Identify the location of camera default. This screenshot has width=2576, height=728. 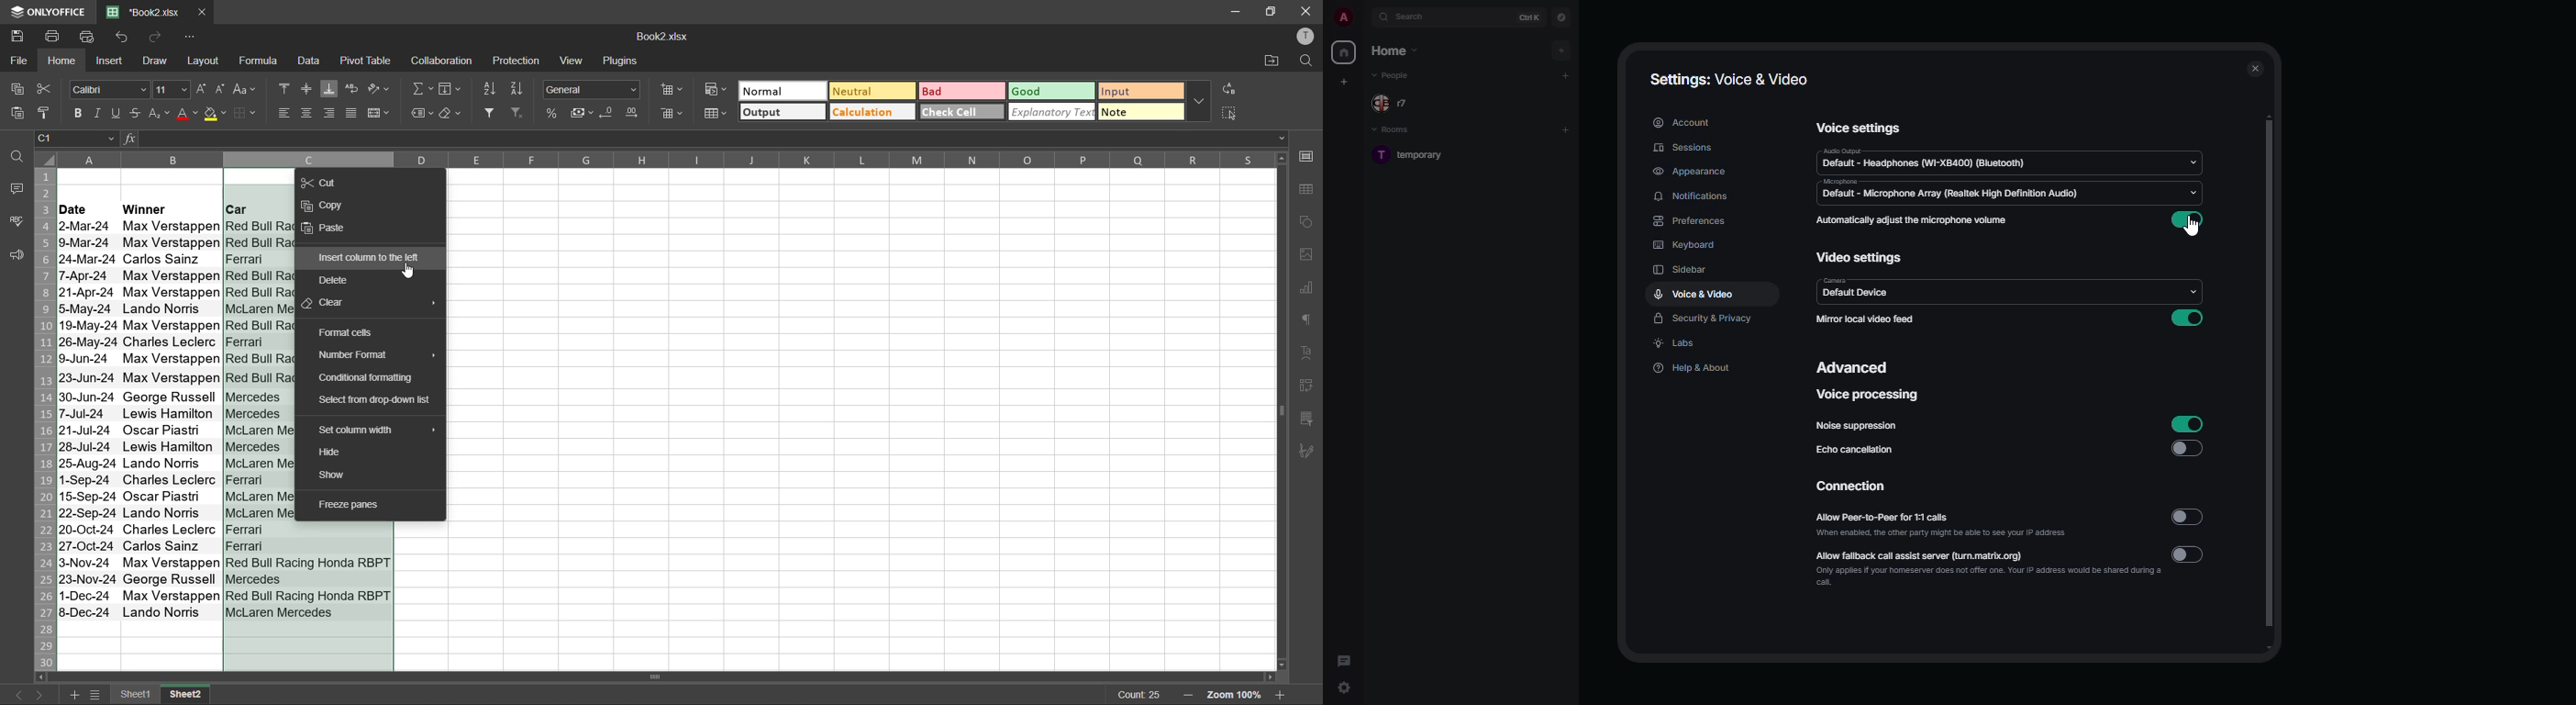
(1858, 288).